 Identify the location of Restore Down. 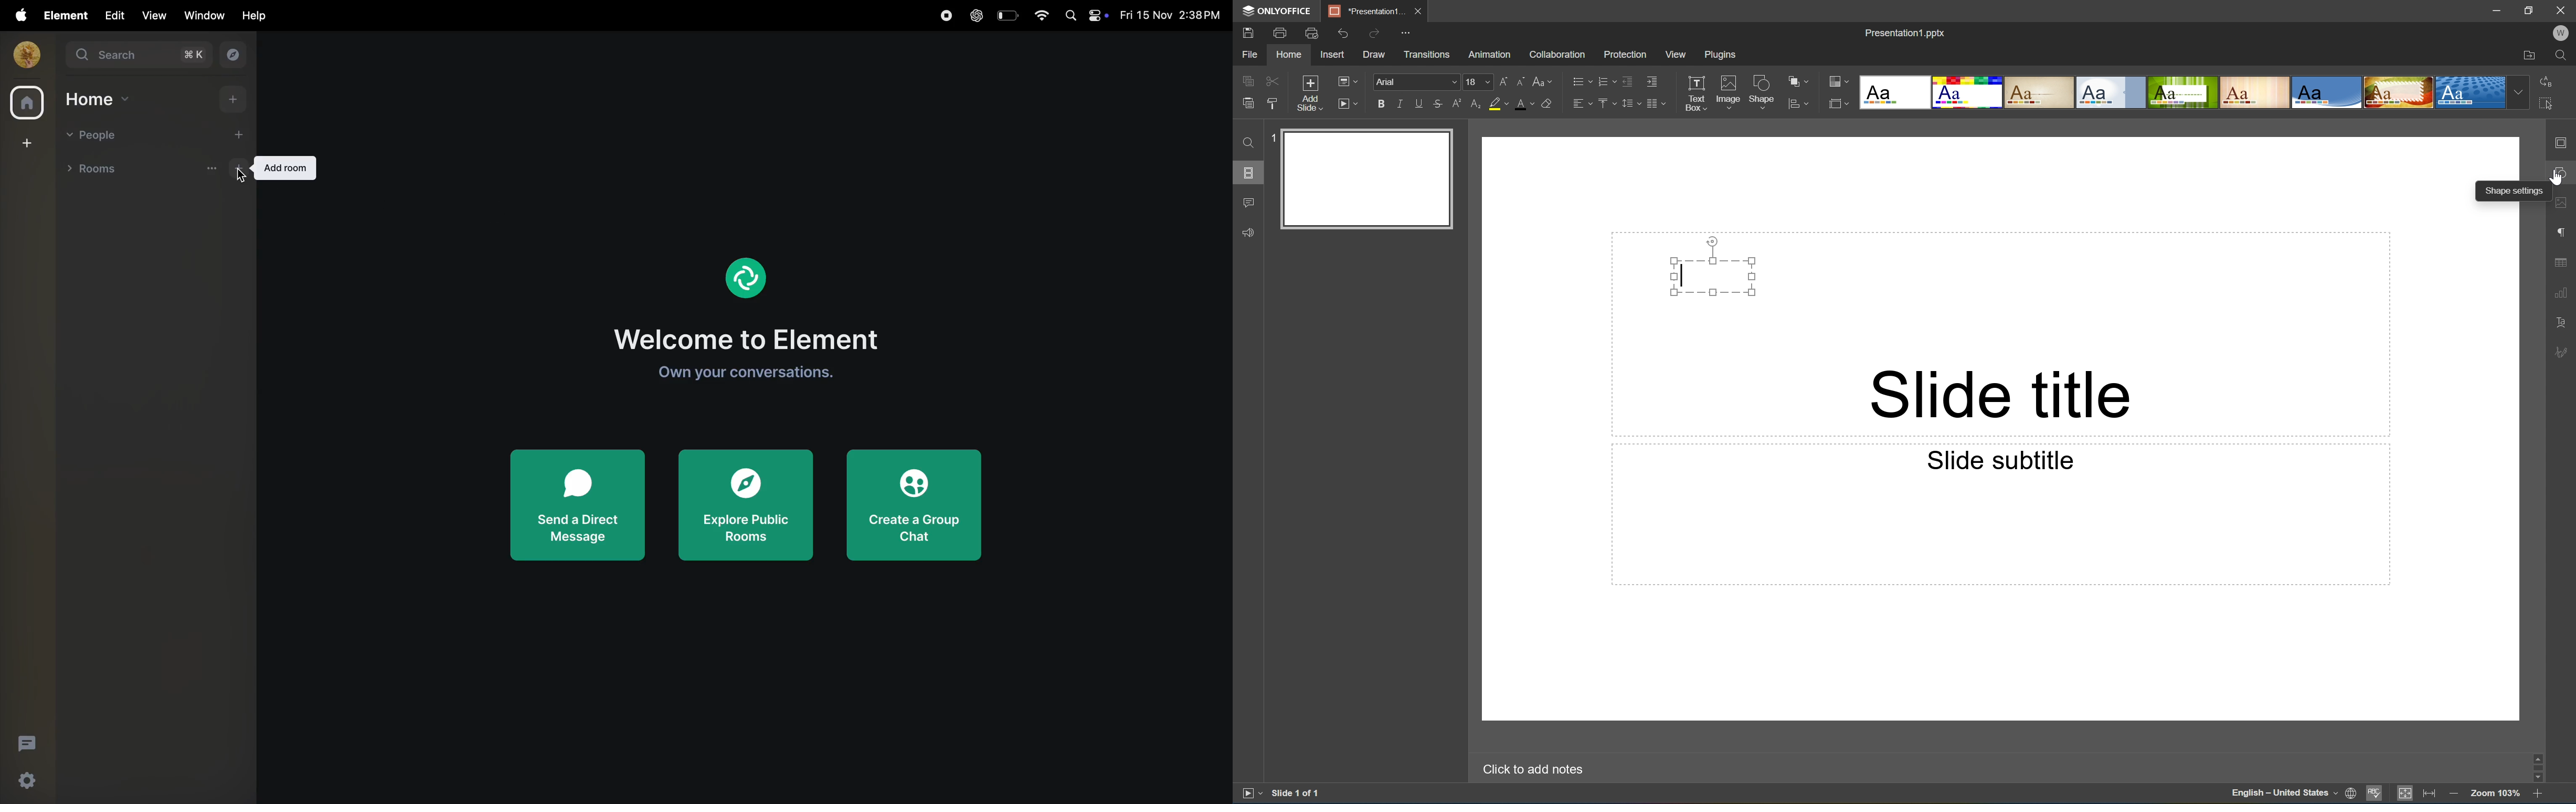
(2531, 8).